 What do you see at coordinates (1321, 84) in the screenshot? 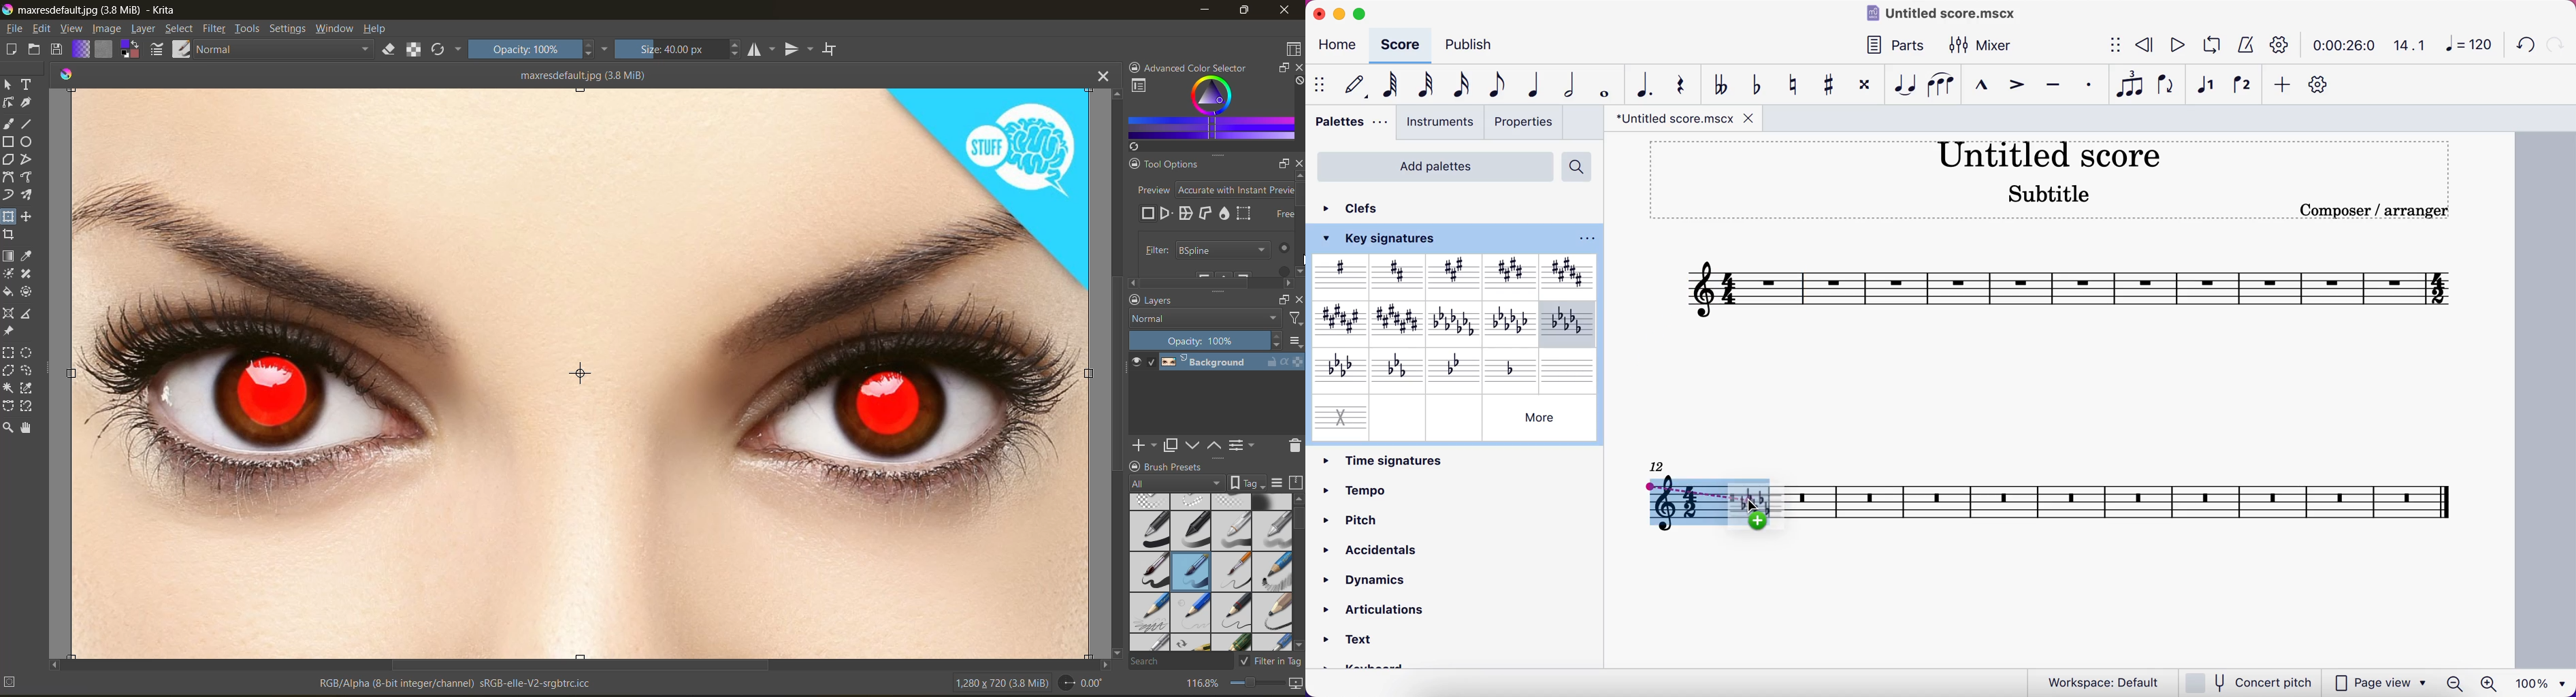
I see `show/hide` at bounding box center [1321, 84].